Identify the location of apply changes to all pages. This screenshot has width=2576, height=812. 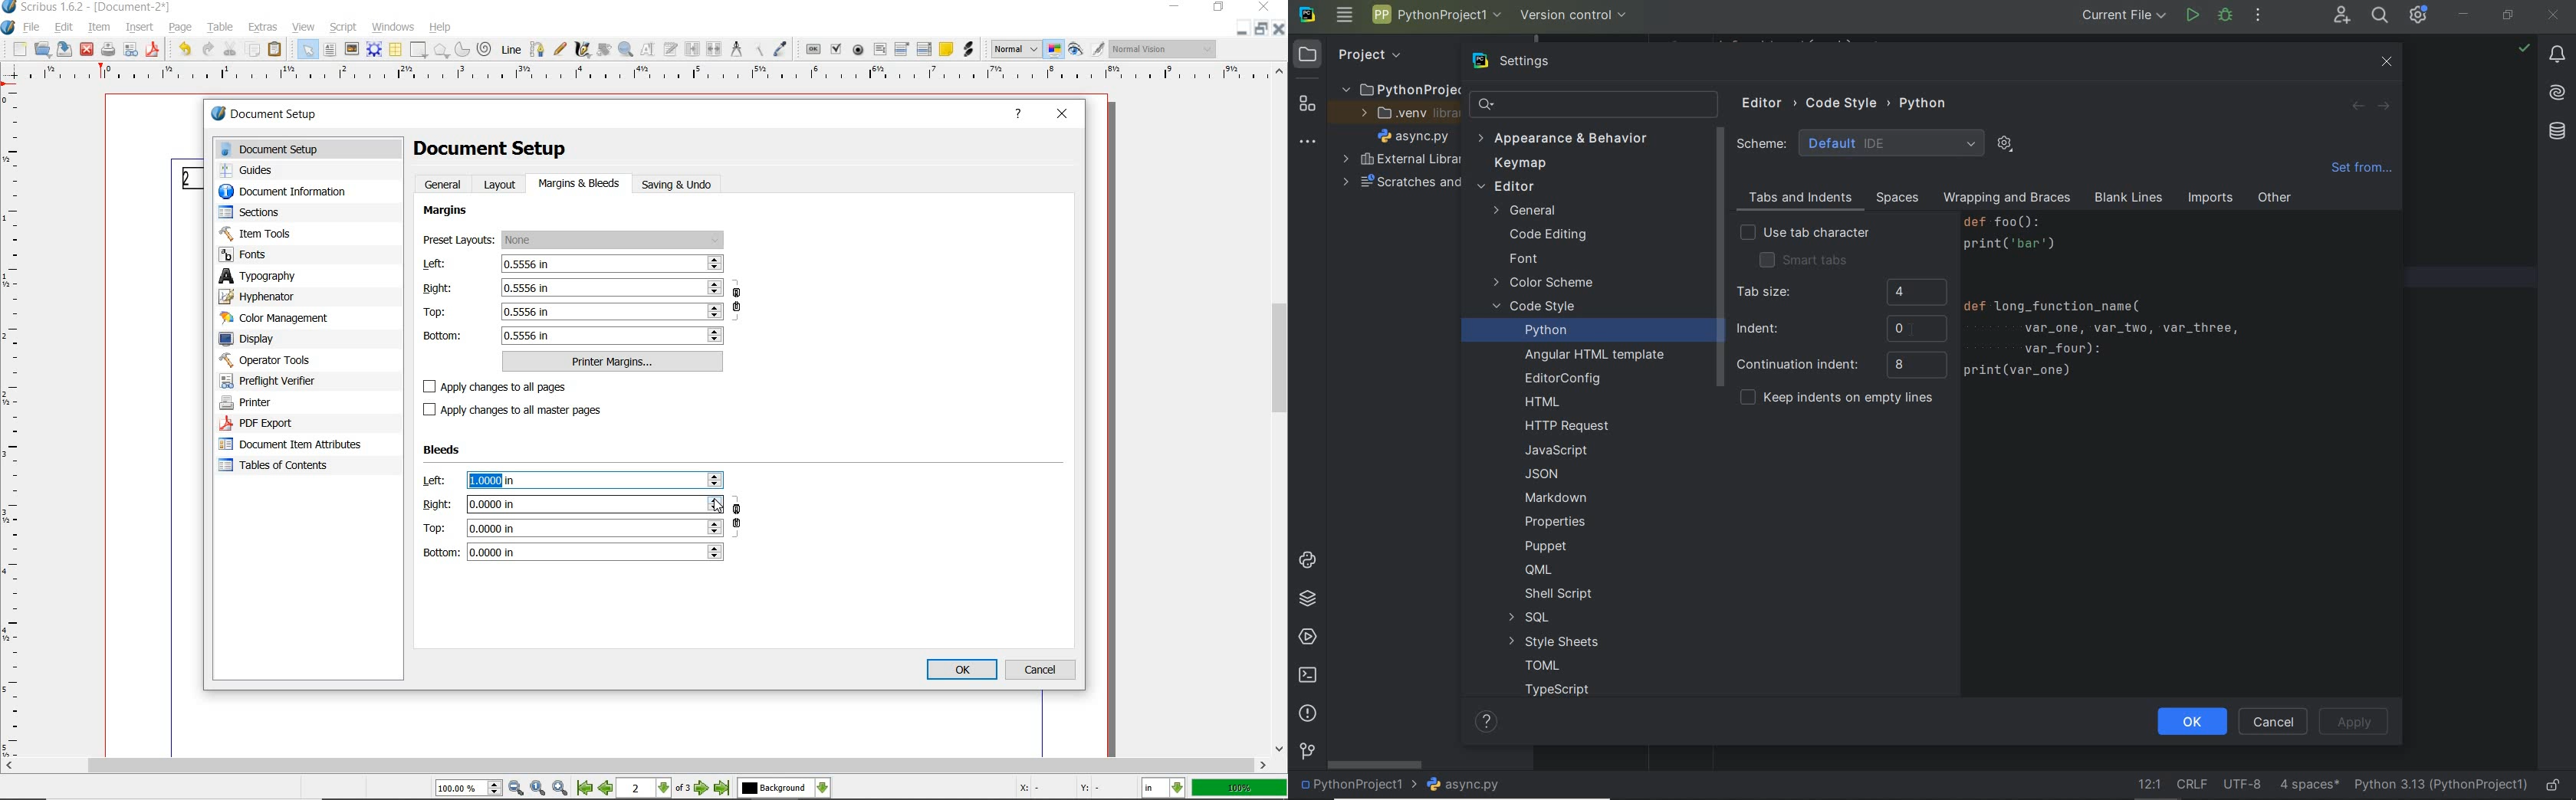
(504, 388).